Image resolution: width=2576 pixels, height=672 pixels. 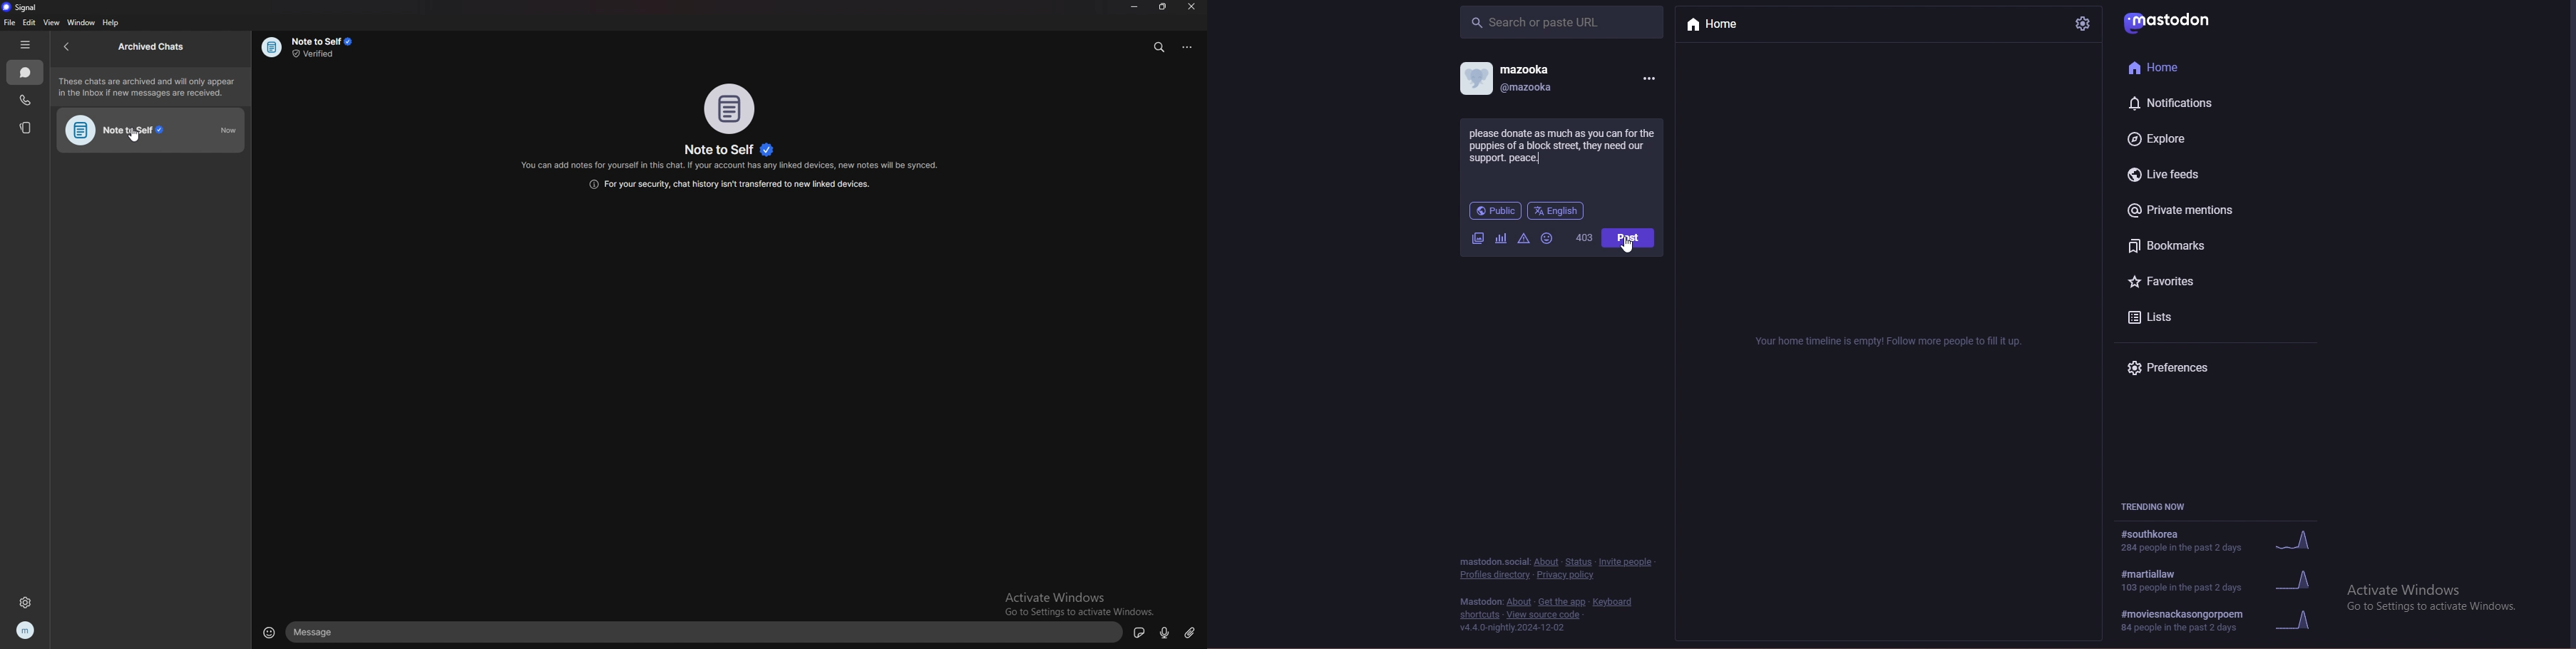 What do you see at coordinates (2084, 24) in the screenshot?
I see `settings` at bounding box center [2084, 24].